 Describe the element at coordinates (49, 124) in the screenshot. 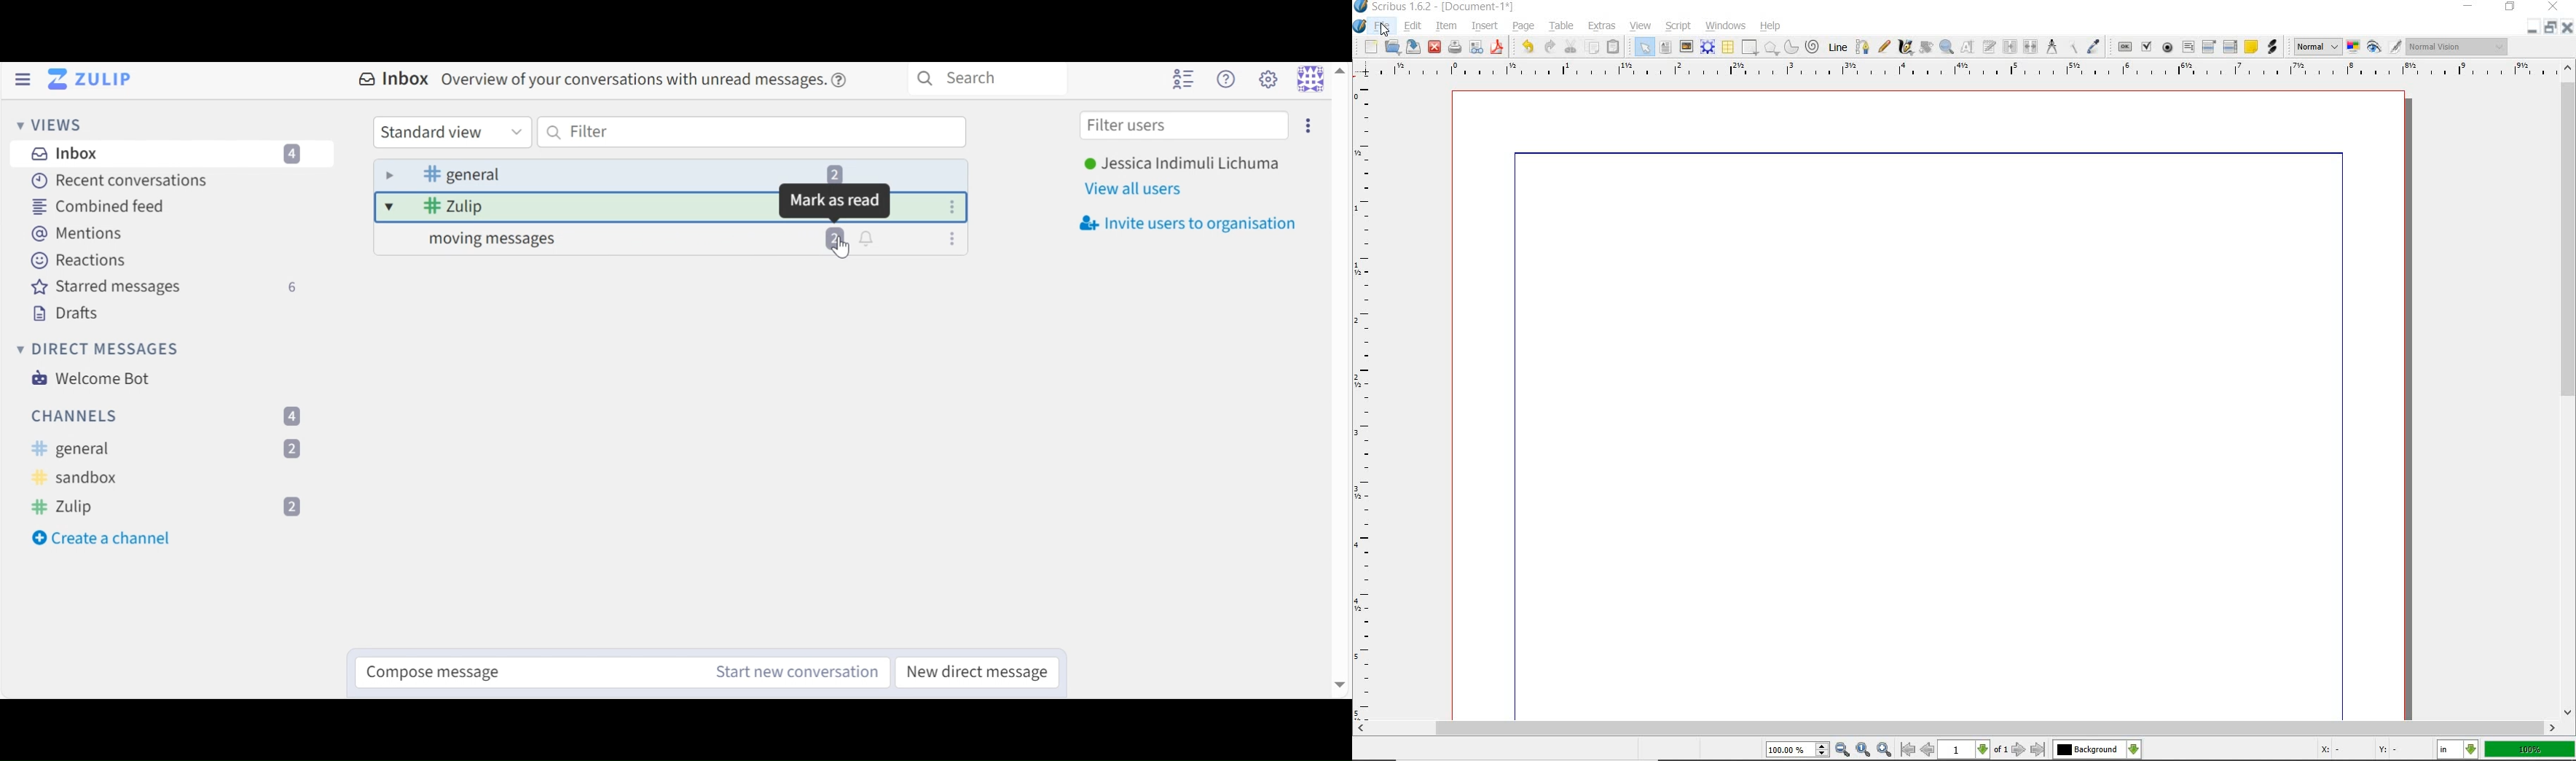

I see `Views` at that location.